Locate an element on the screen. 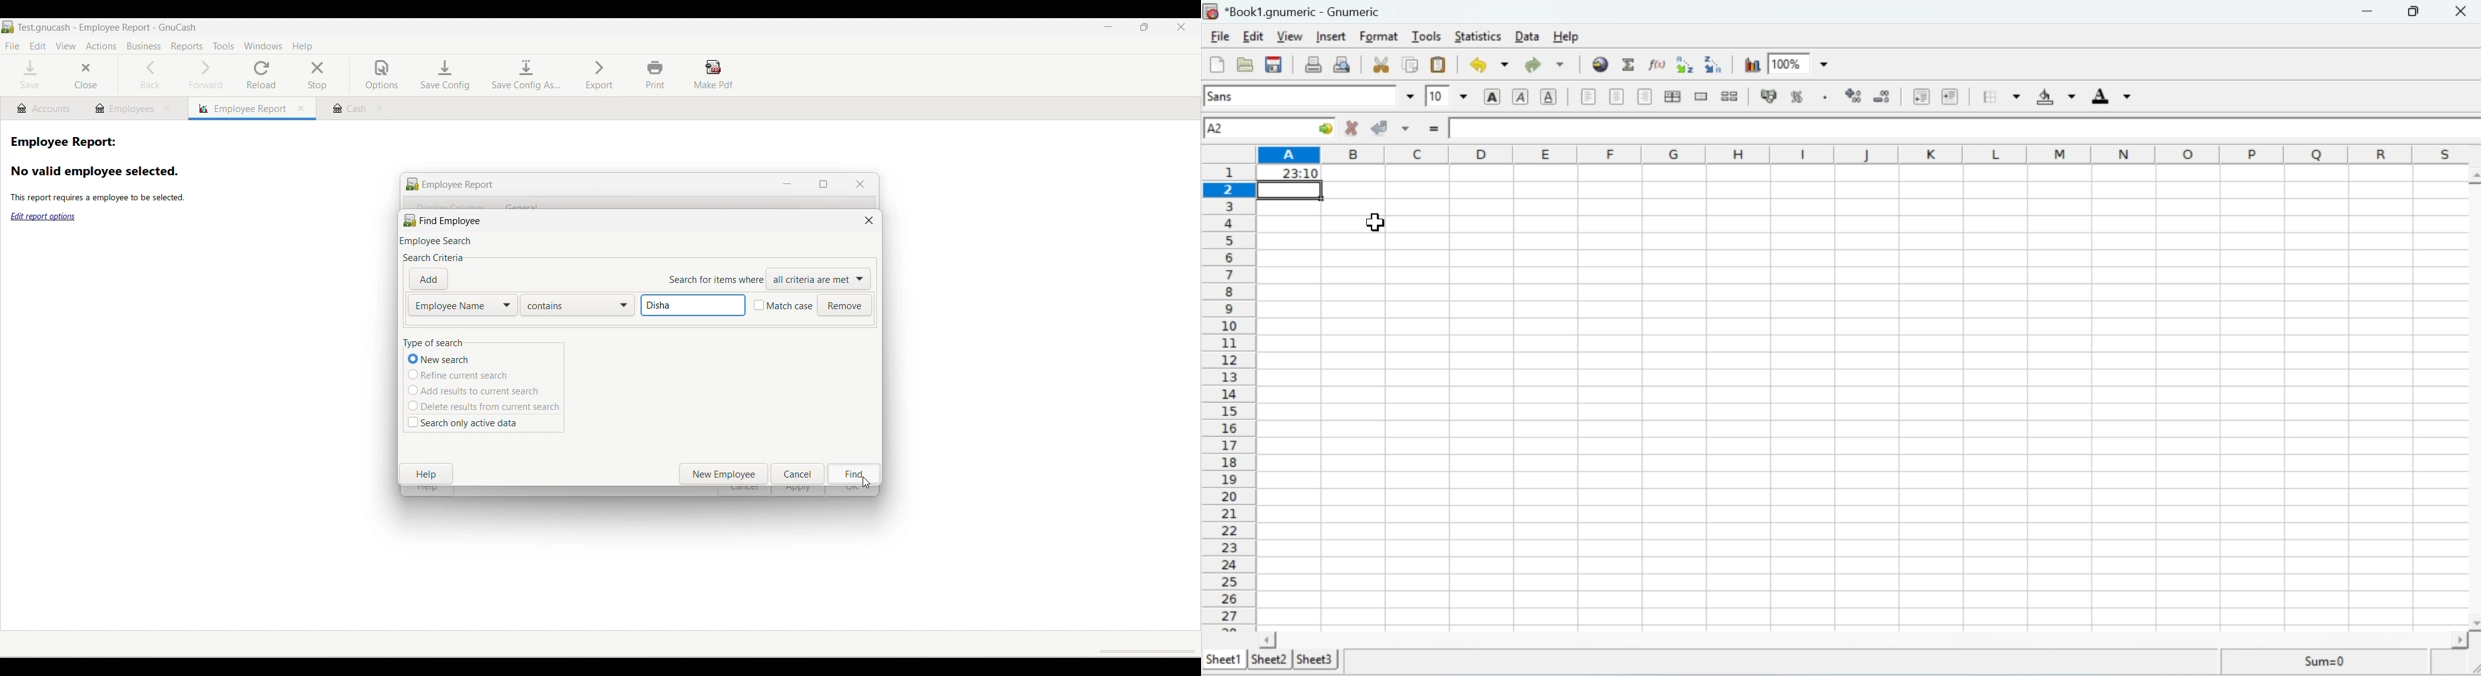 Image resolution: width=2492 pixels, height=700 pixels. Font Size 10 is located at coordinates (1446, 95).